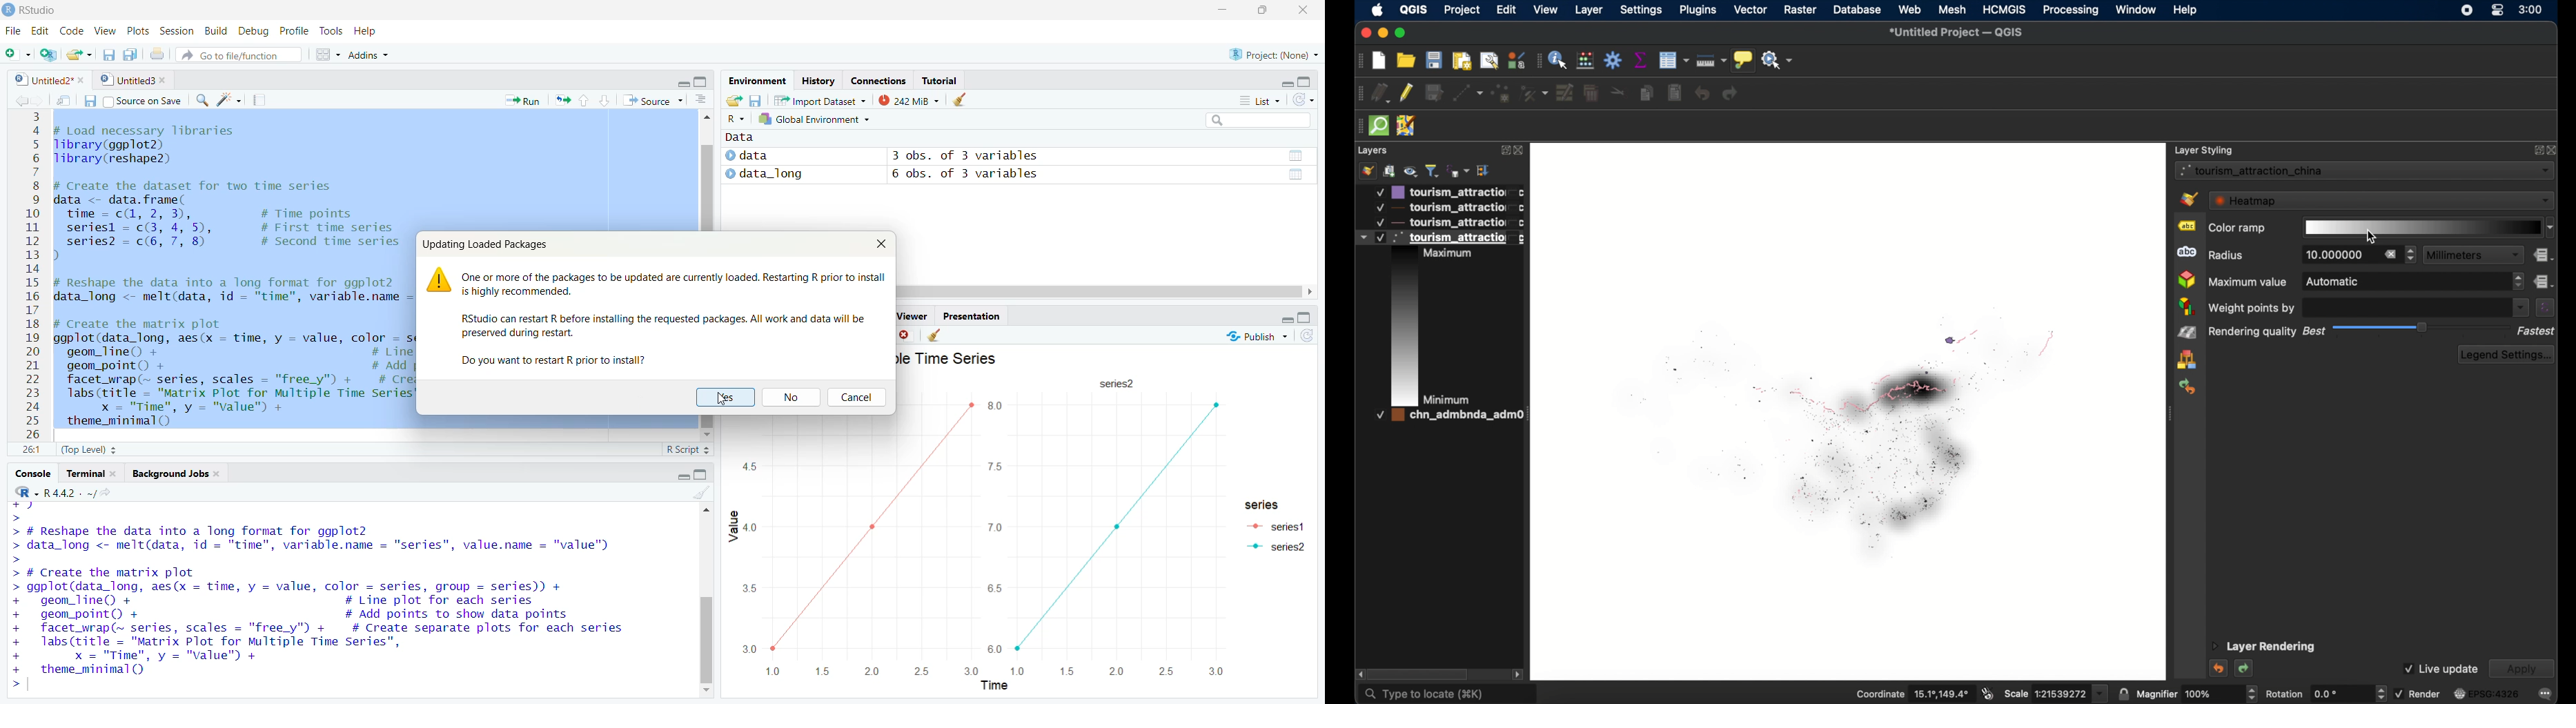 This screenshot has width=2576, height=728. I want to click on cleaner, so click(966, 99).